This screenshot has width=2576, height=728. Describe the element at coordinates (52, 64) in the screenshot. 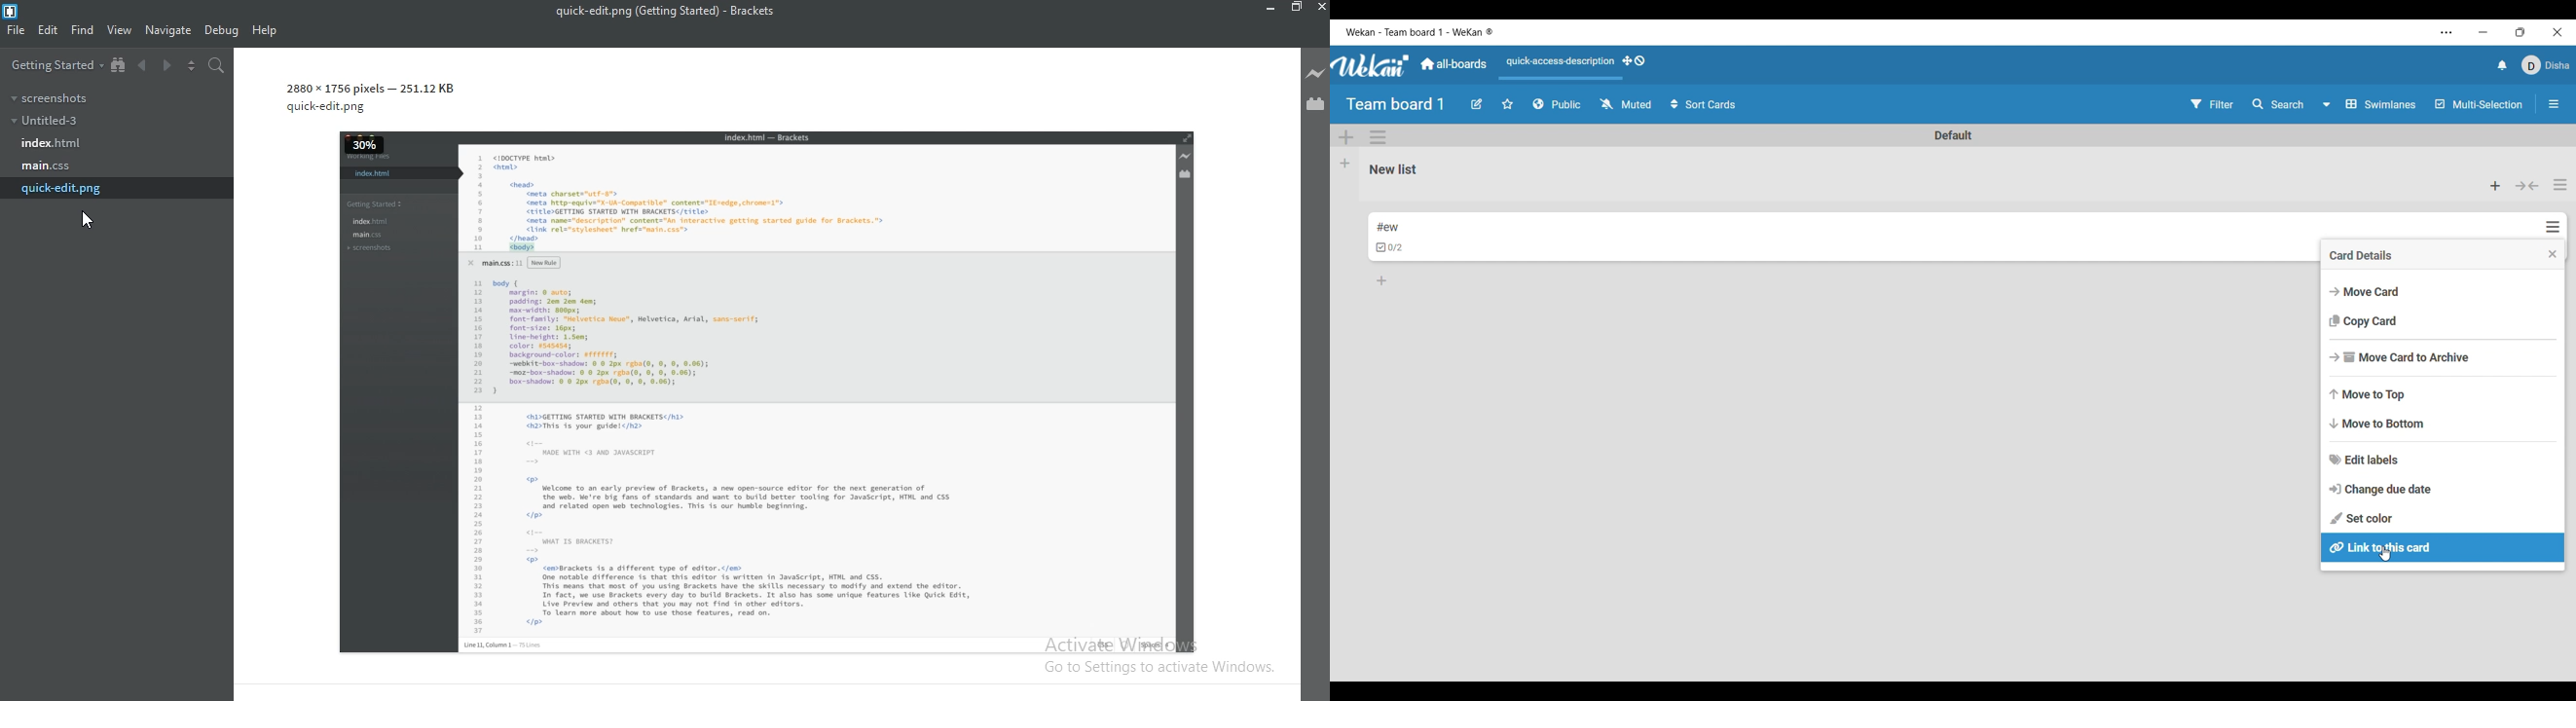

I see `getting started` at that location.